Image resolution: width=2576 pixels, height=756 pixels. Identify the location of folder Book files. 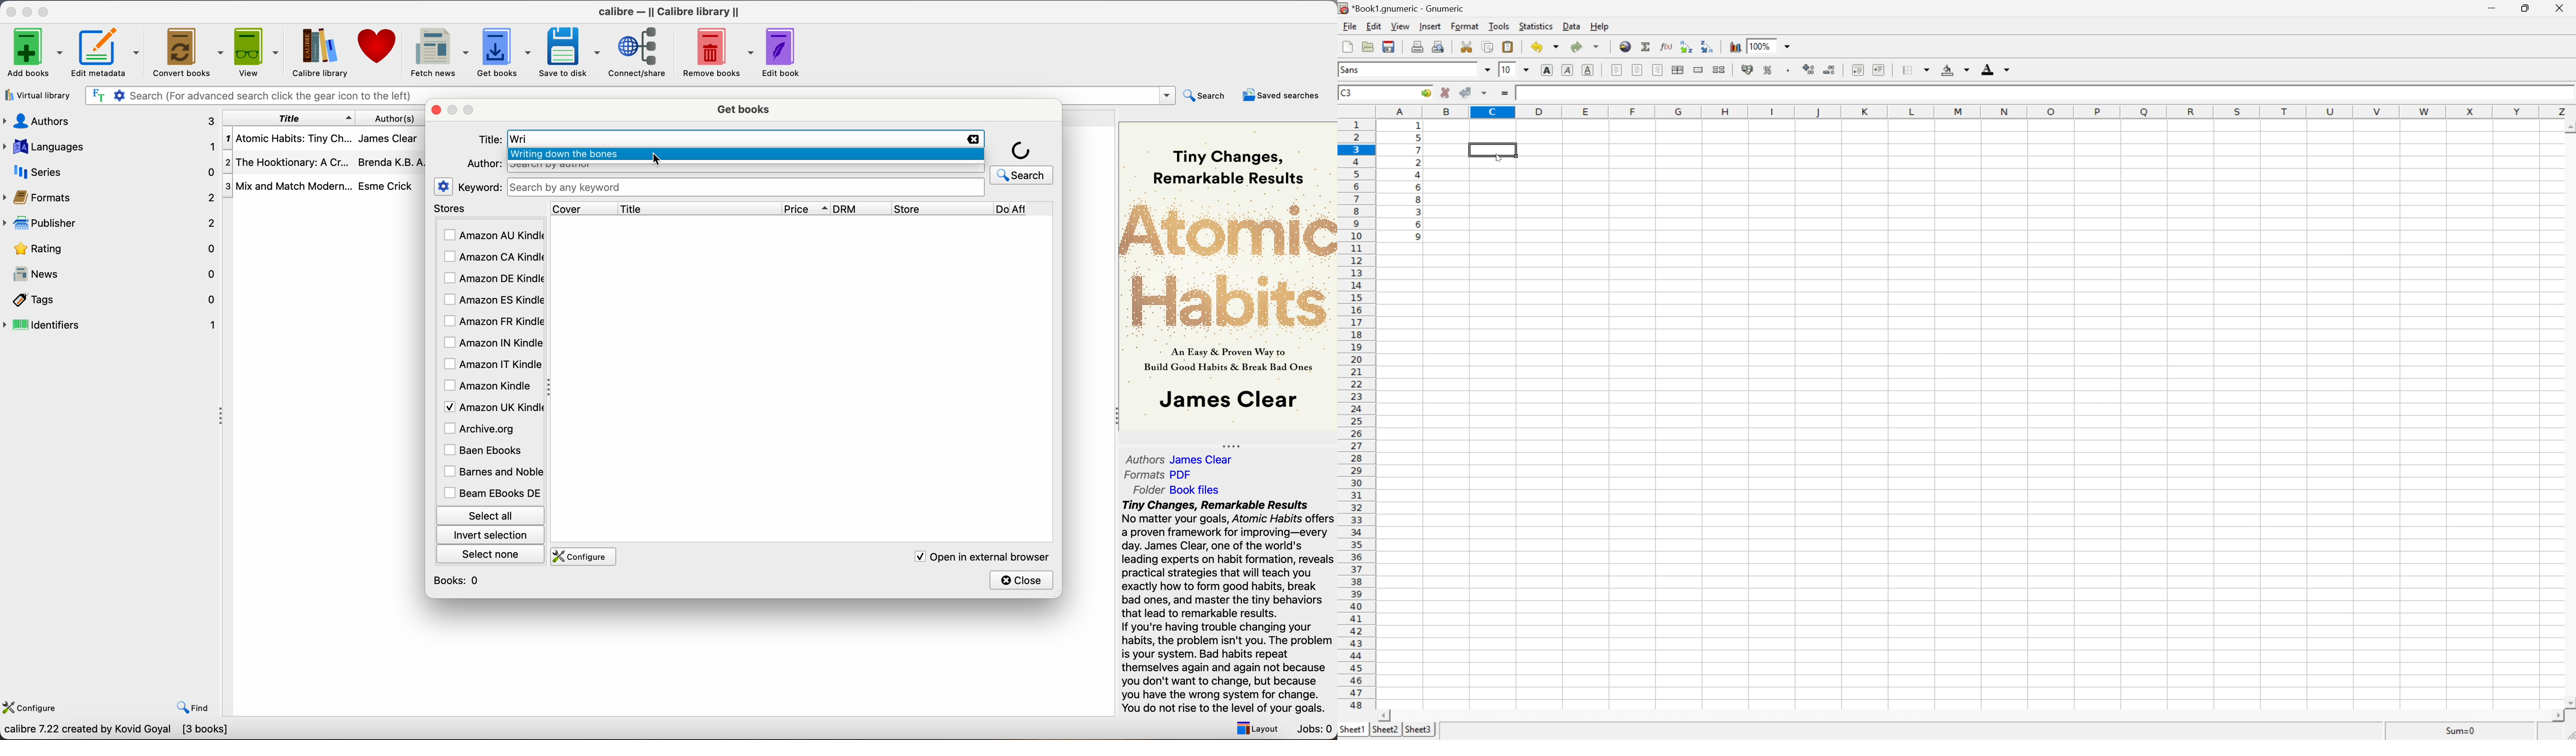
(1178, 489).